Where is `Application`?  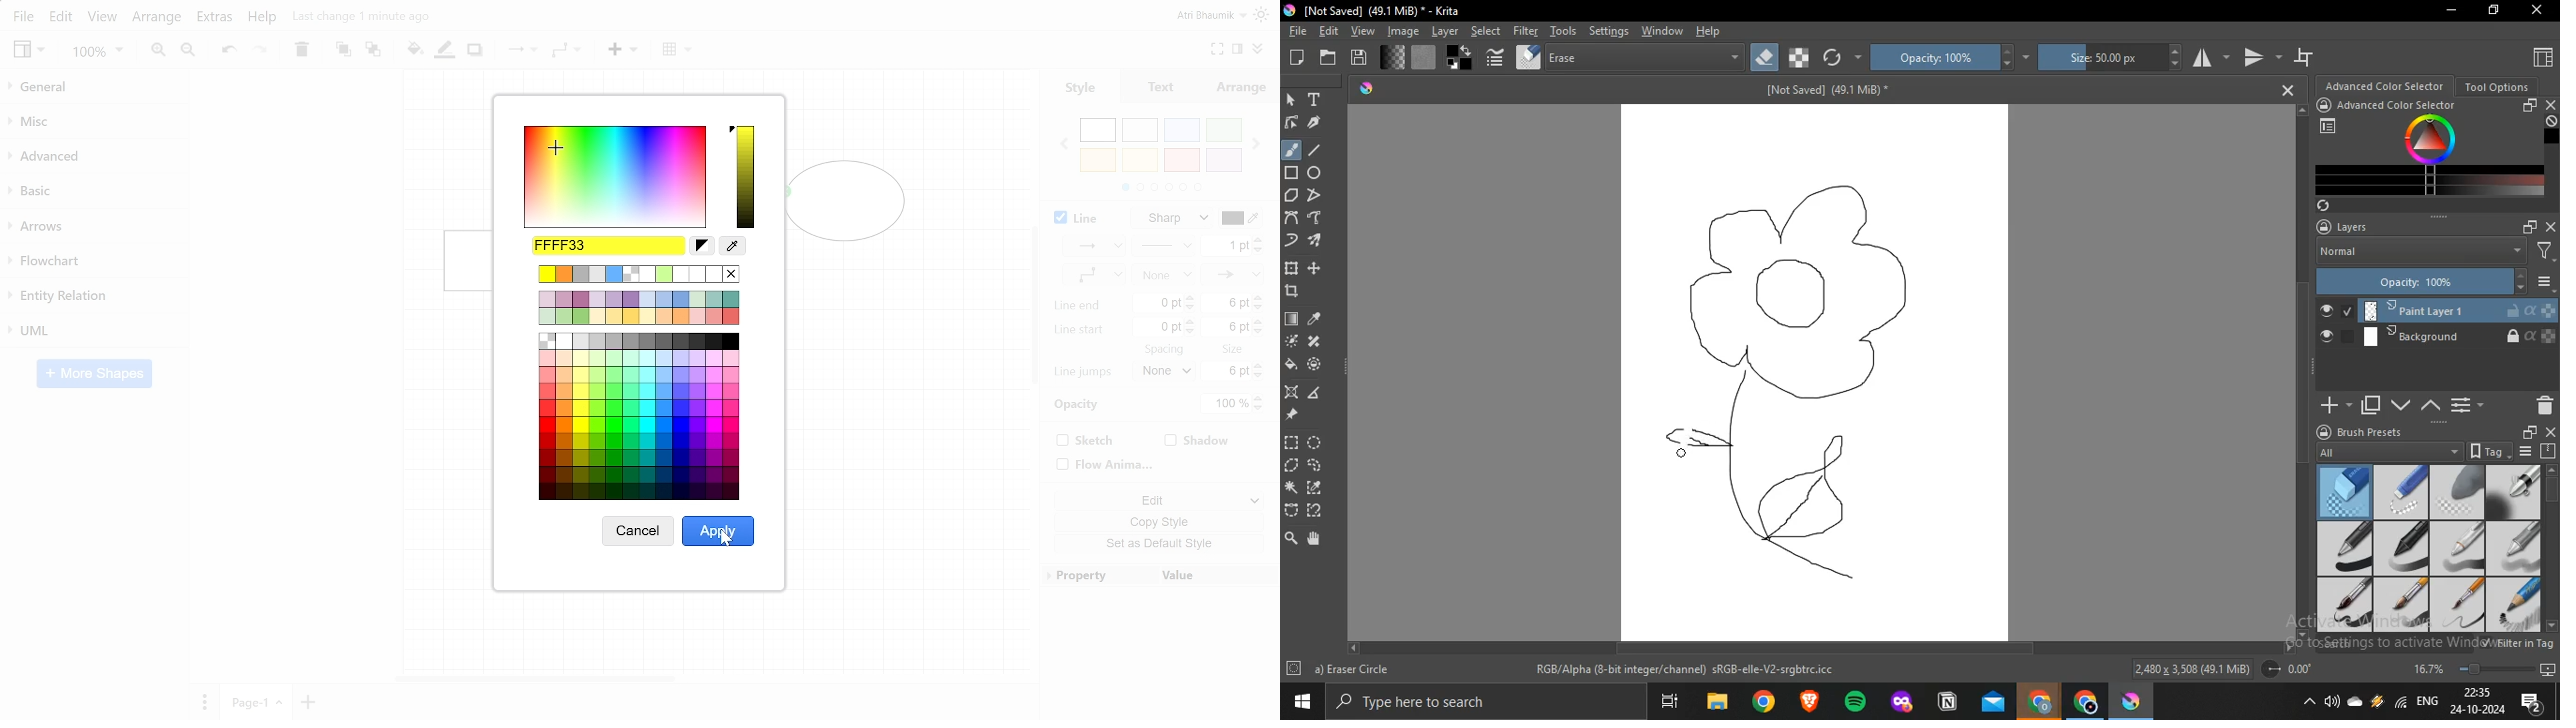 Application is located at coordinates (2039, 699).